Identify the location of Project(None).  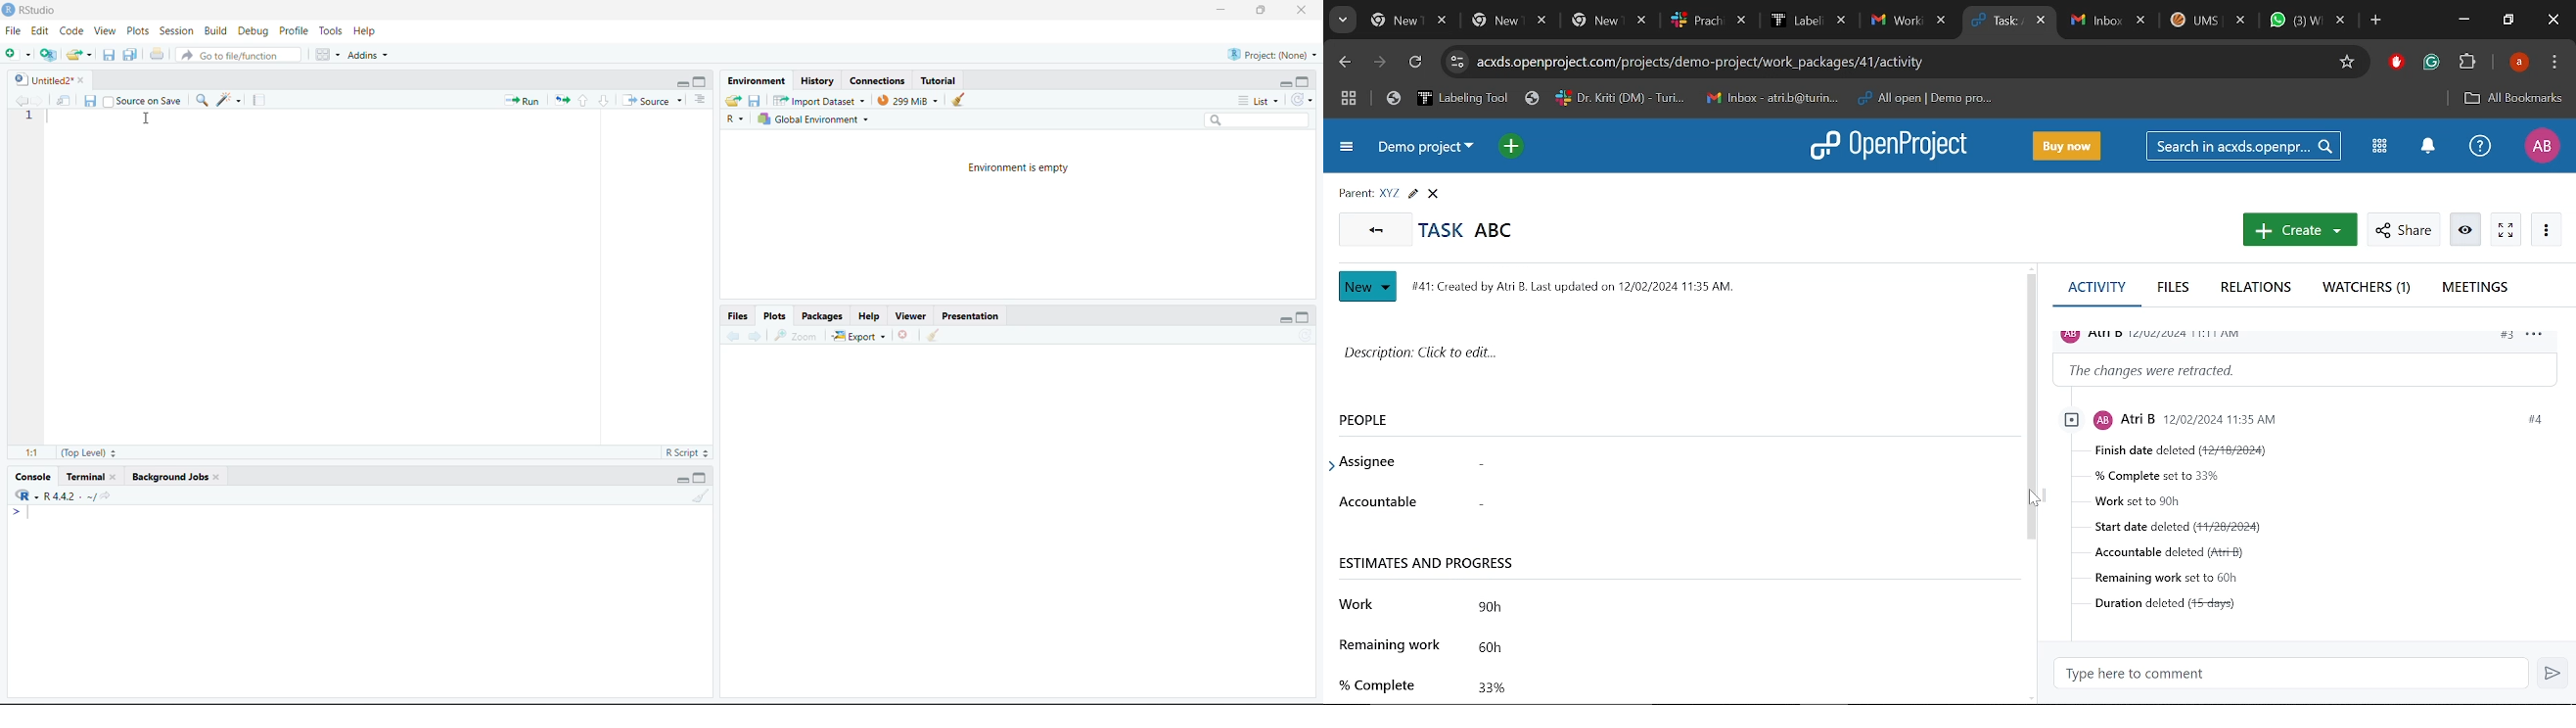
(1276, 54).